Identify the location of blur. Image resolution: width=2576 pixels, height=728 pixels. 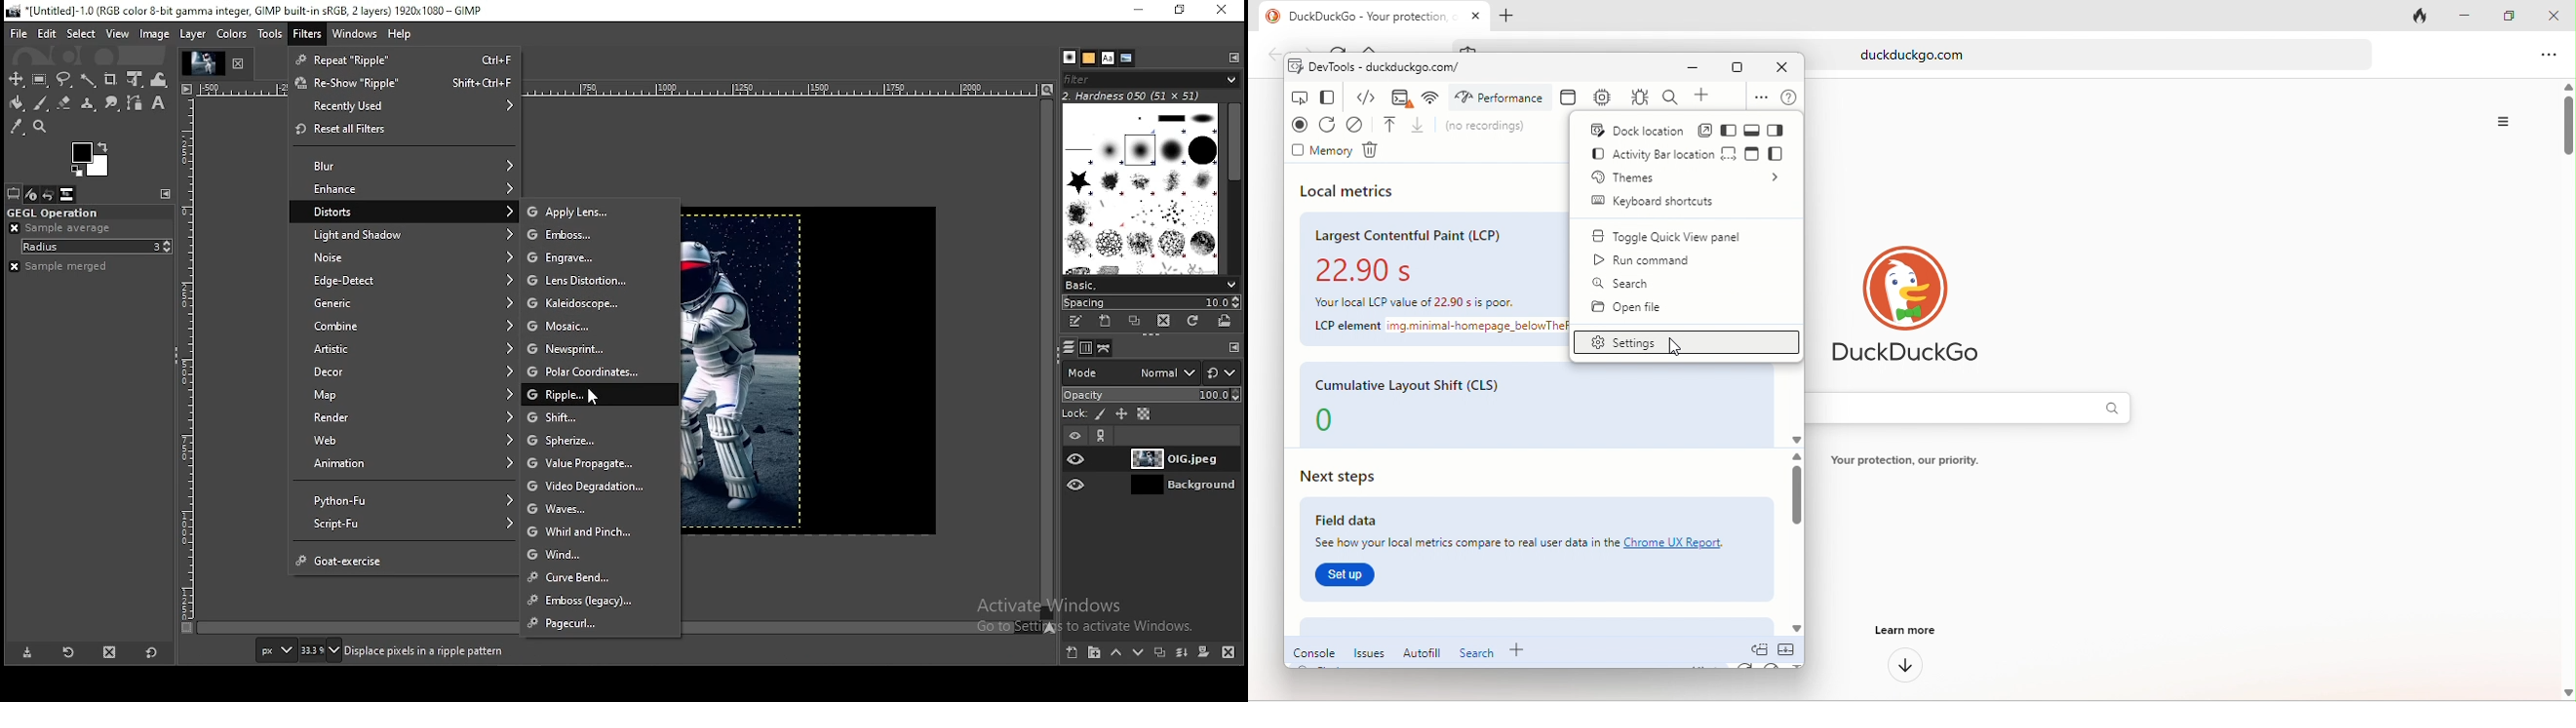
(415, 164).